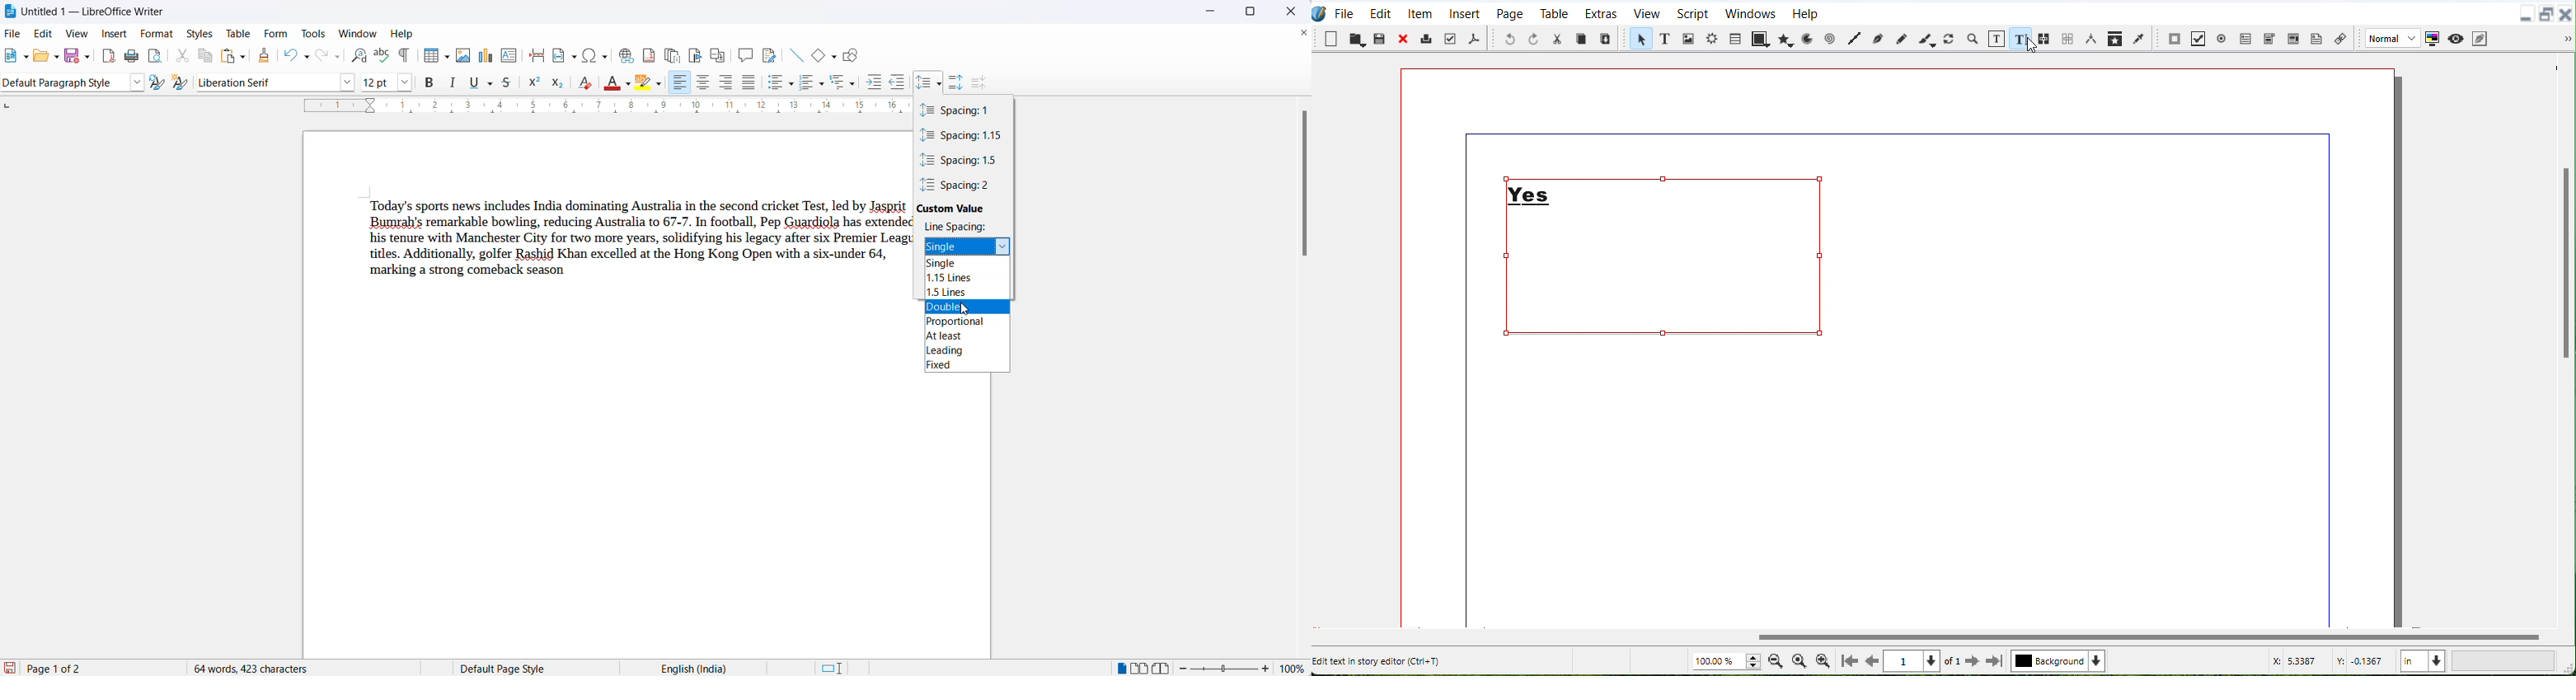 This screenshot has width=2576, height=700. What do you see at coordinates (1973, 39) in the screenshot?
I see `Zoom in or out` at bounding box center [1973, 39].